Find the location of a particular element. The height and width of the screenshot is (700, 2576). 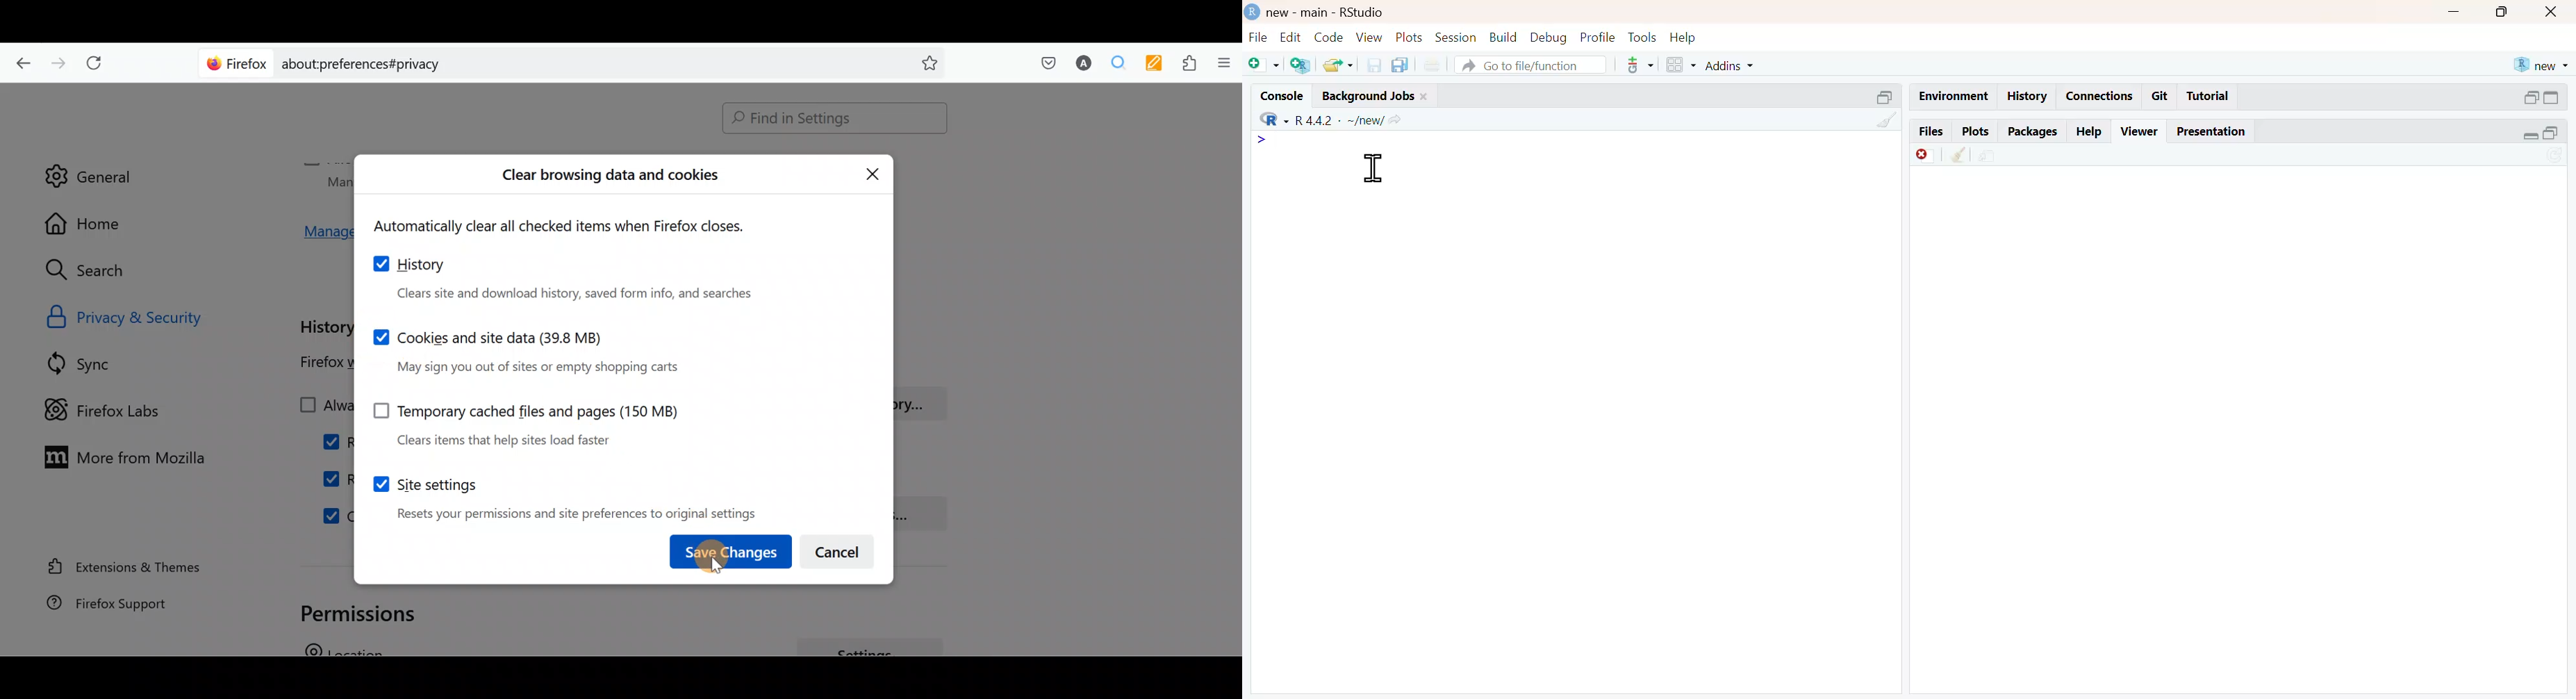

open an existing file is located at coordinates (1337, 65).